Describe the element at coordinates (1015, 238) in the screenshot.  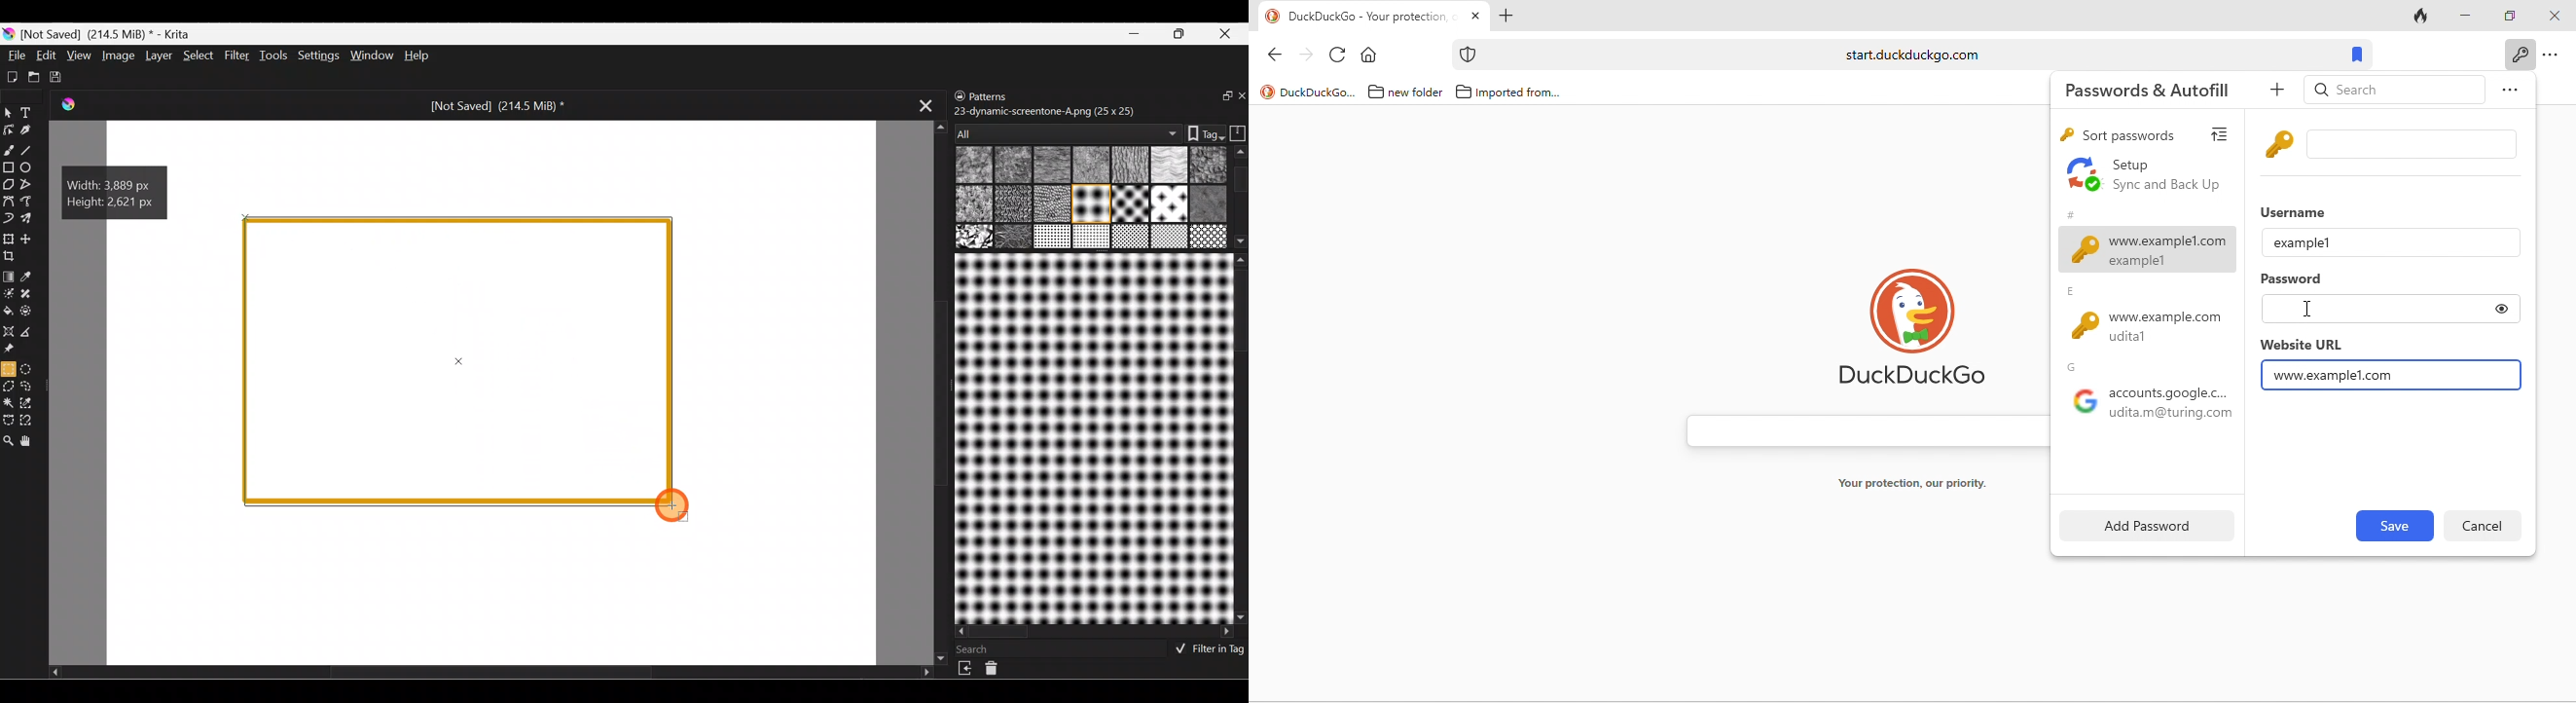
I see `15 texture_rockb.png` at that location.